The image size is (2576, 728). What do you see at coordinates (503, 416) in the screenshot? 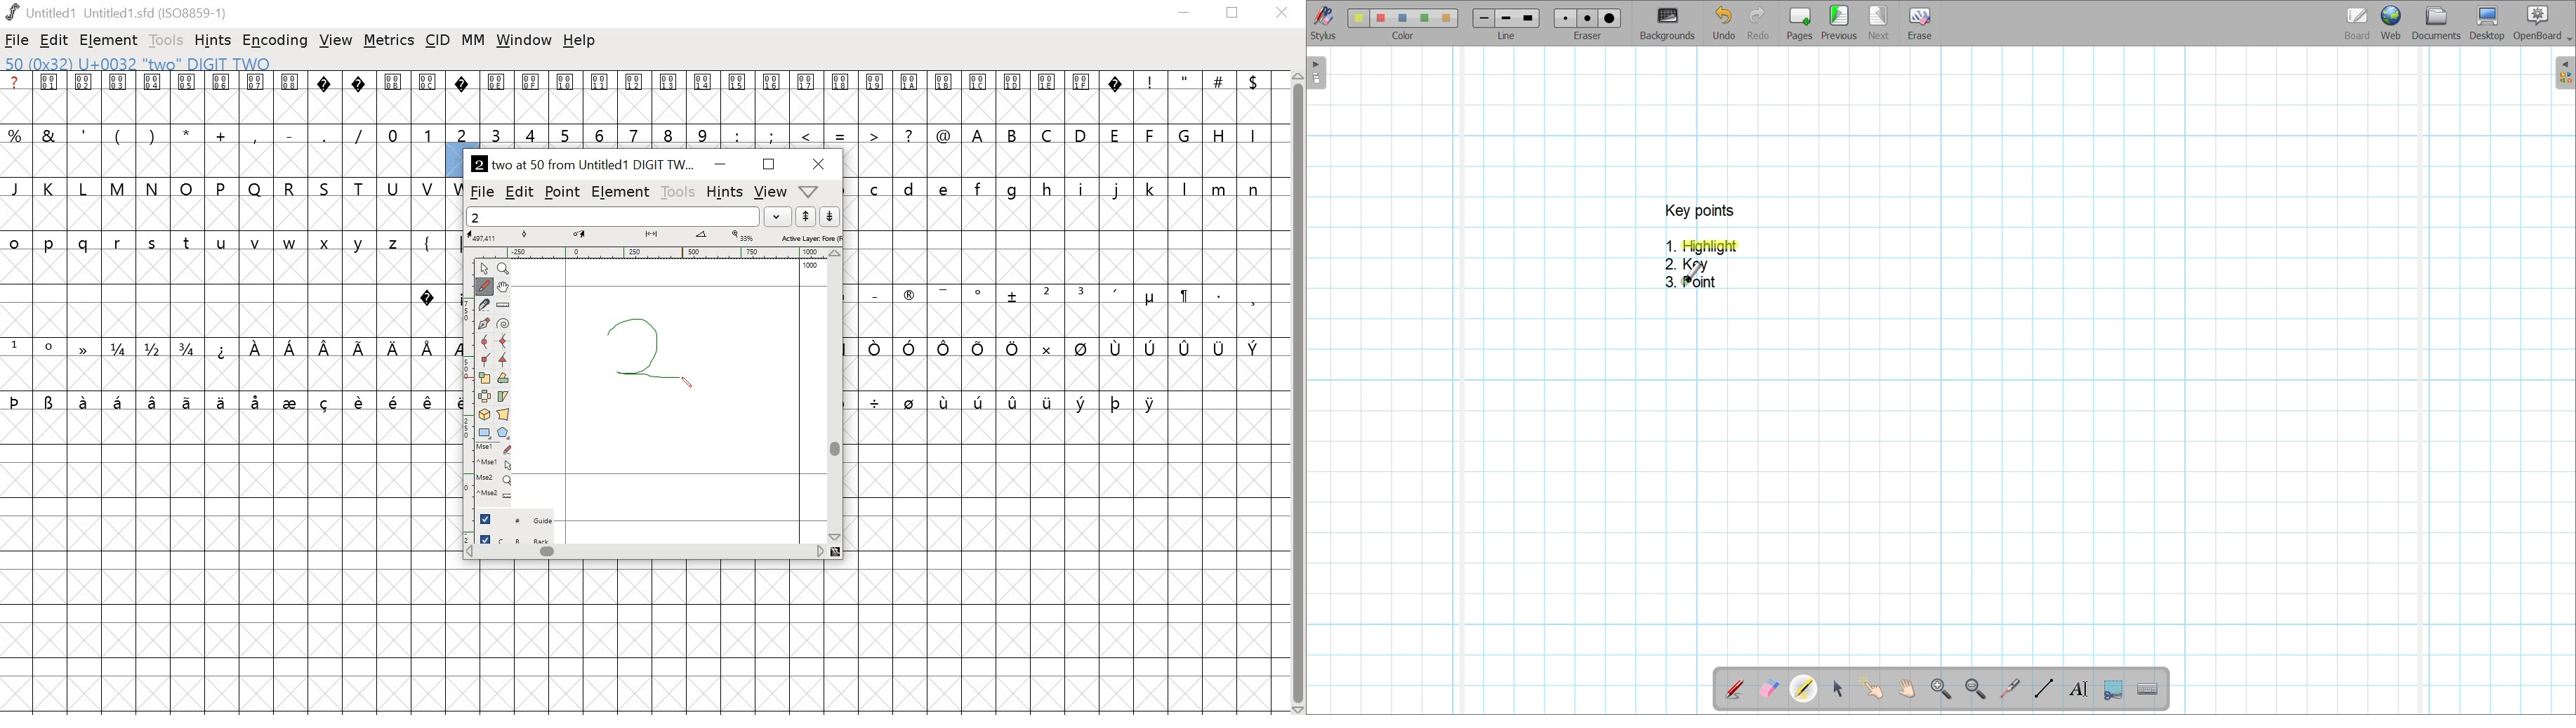
I see `perspective` at bounding box center [503, 416].